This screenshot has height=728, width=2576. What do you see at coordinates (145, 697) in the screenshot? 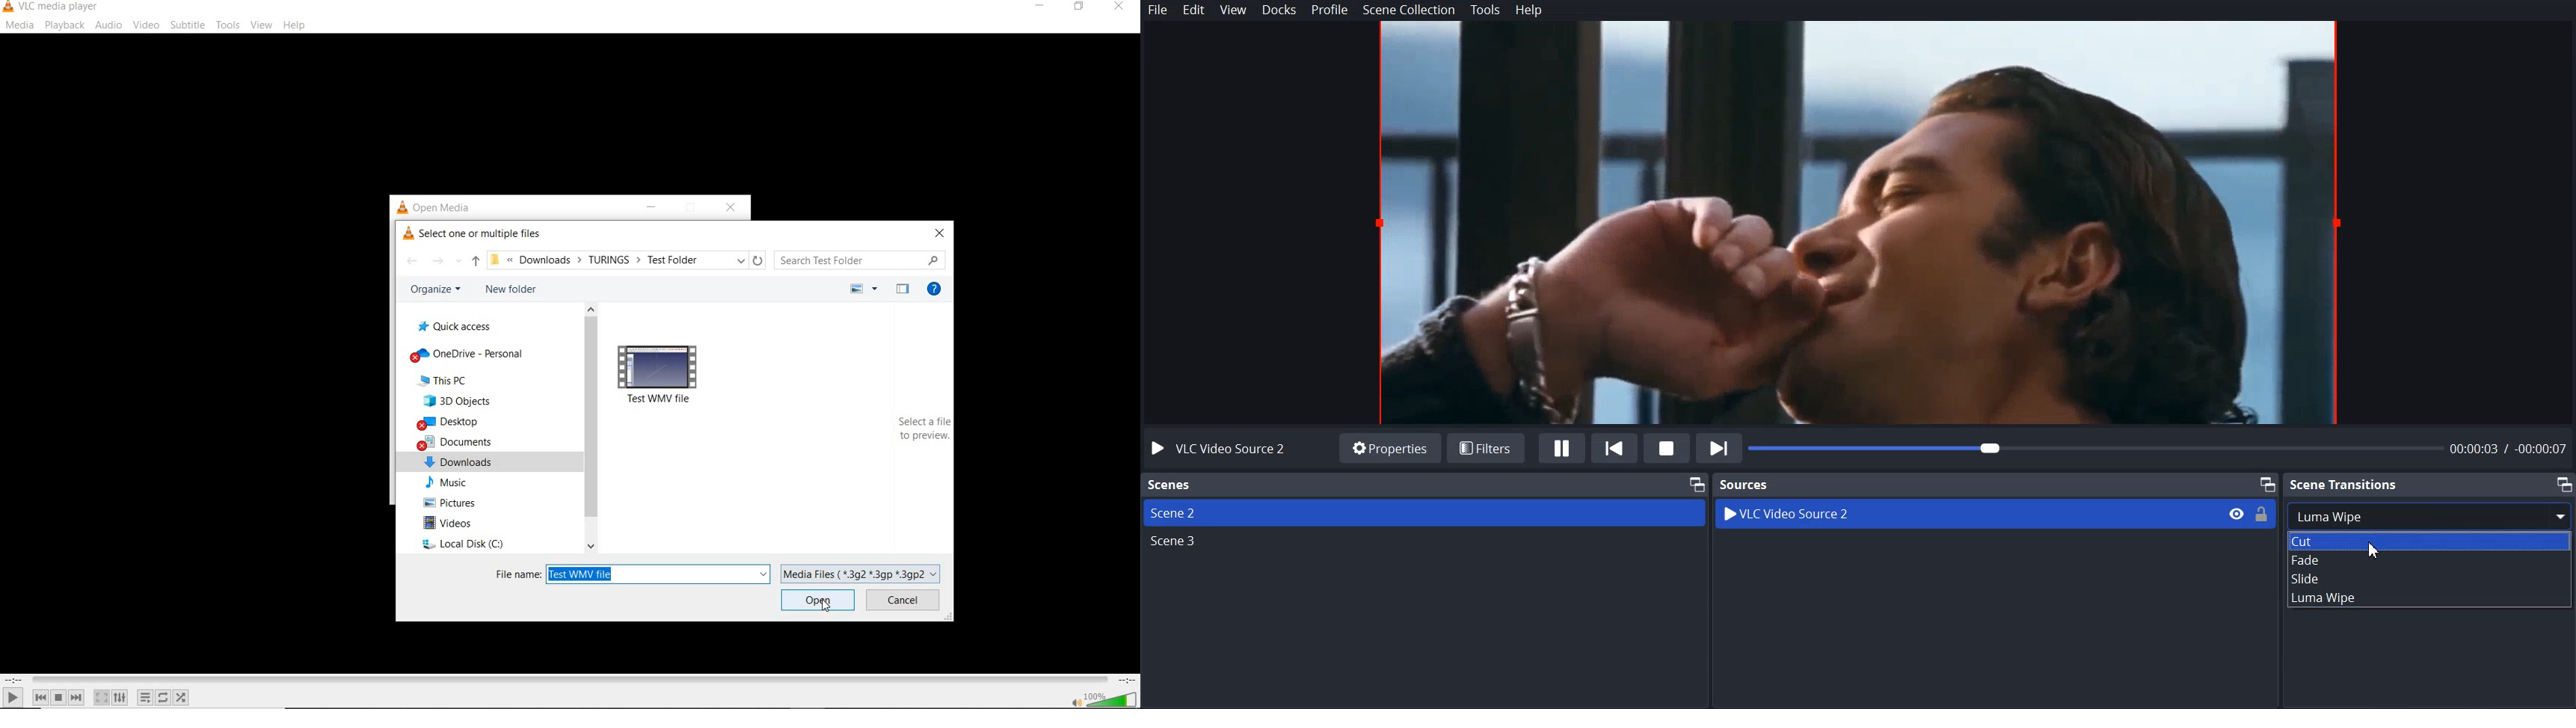
I see `toggle playlist` at bounding box center [145, 697].